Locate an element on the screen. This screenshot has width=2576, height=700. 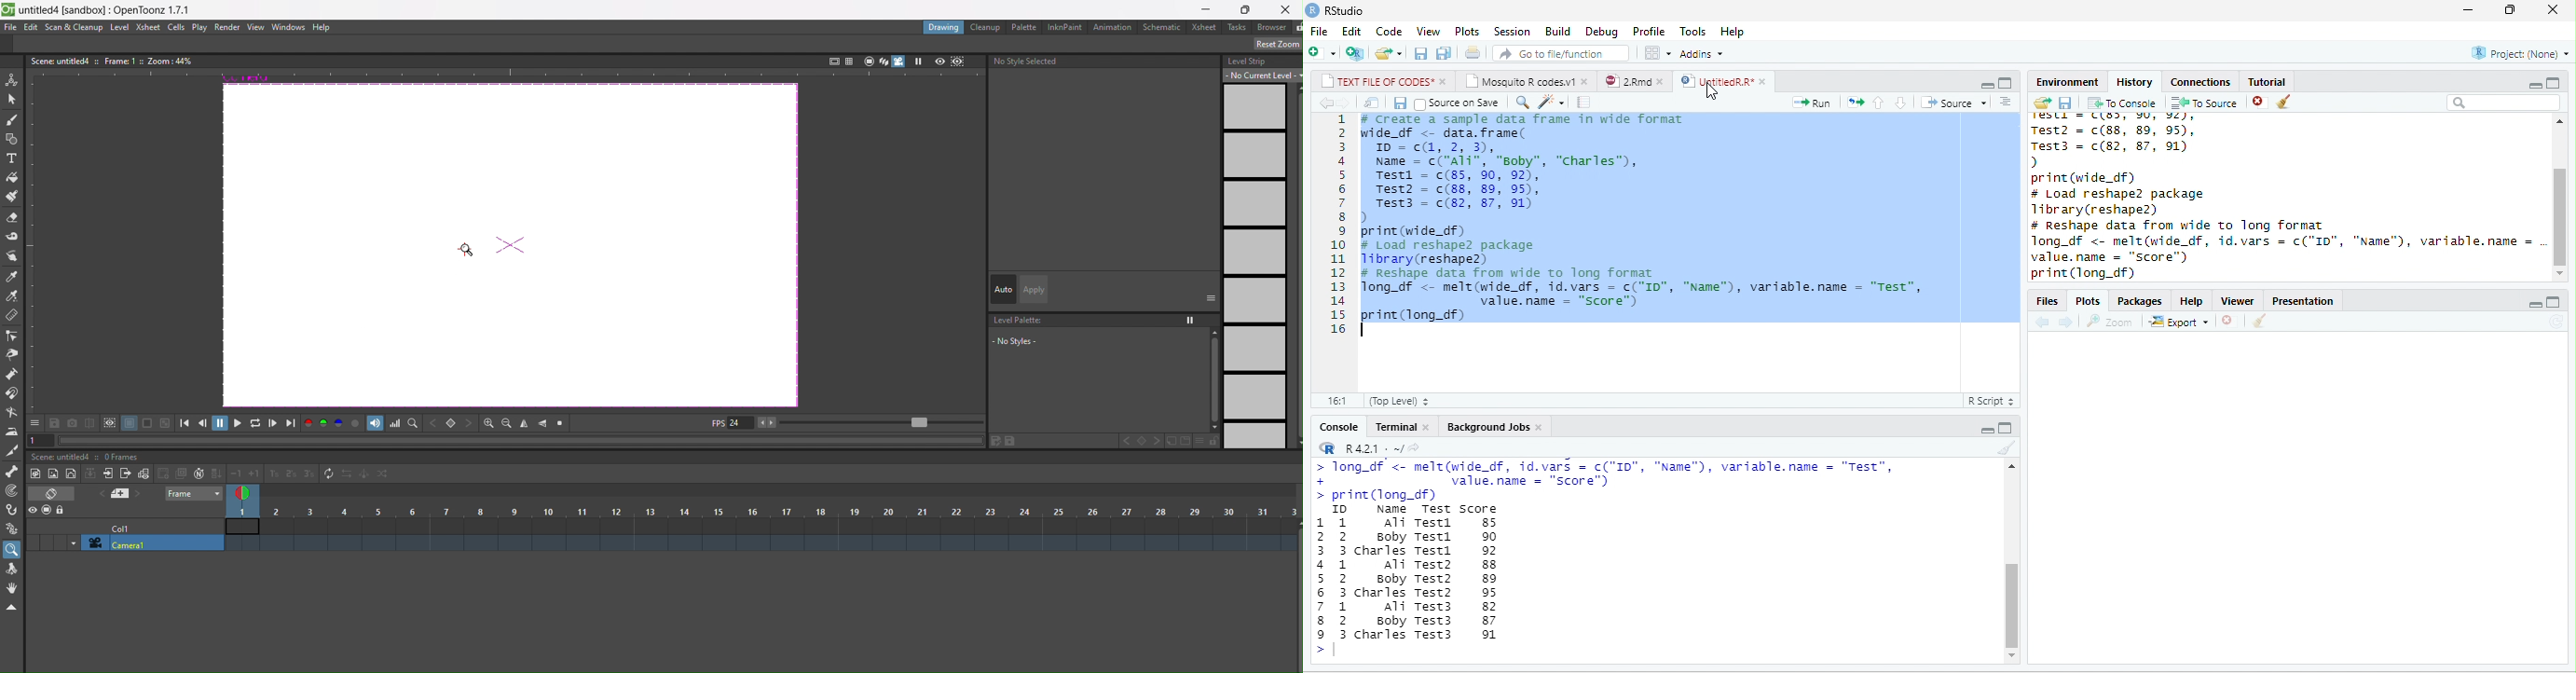
Plots is located at coordinates (2089, 301).